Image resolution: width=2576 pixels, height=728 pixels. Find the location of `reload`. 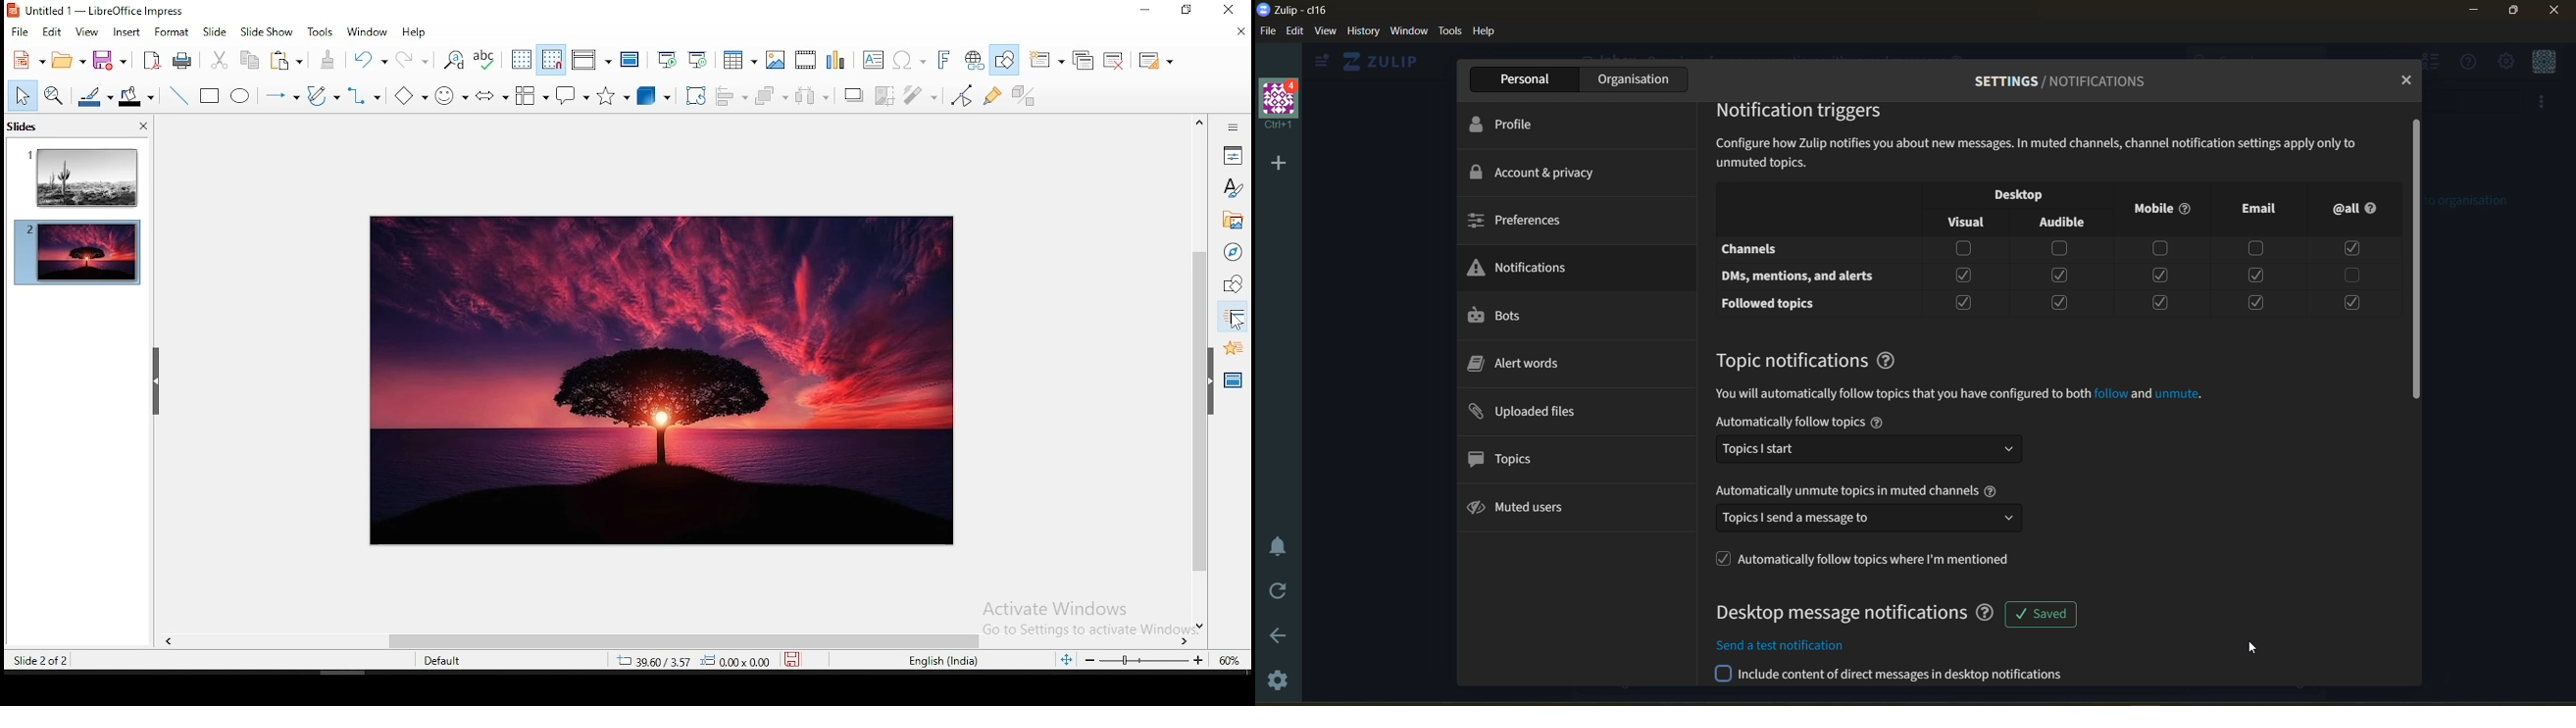

reload is located at coordinates (1280, 592).